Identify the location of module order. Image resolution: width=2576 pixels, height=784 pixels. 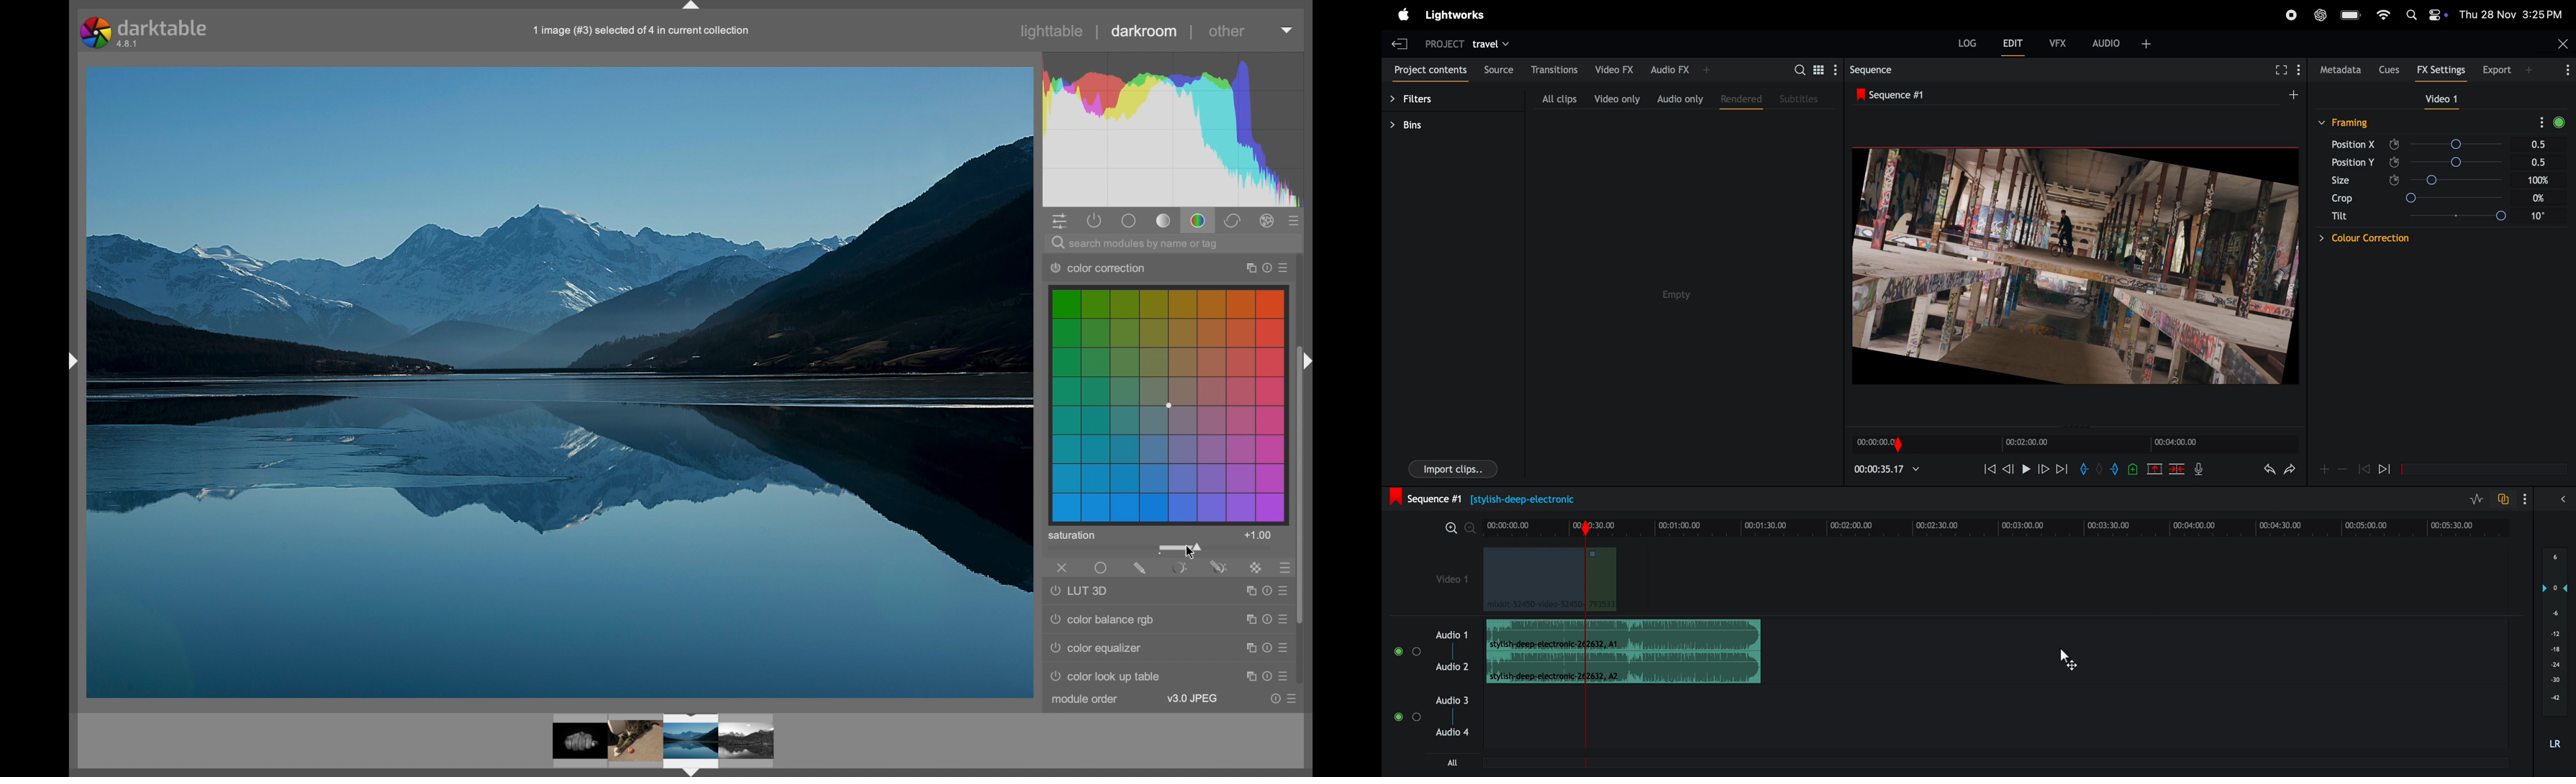
(1085, 699).